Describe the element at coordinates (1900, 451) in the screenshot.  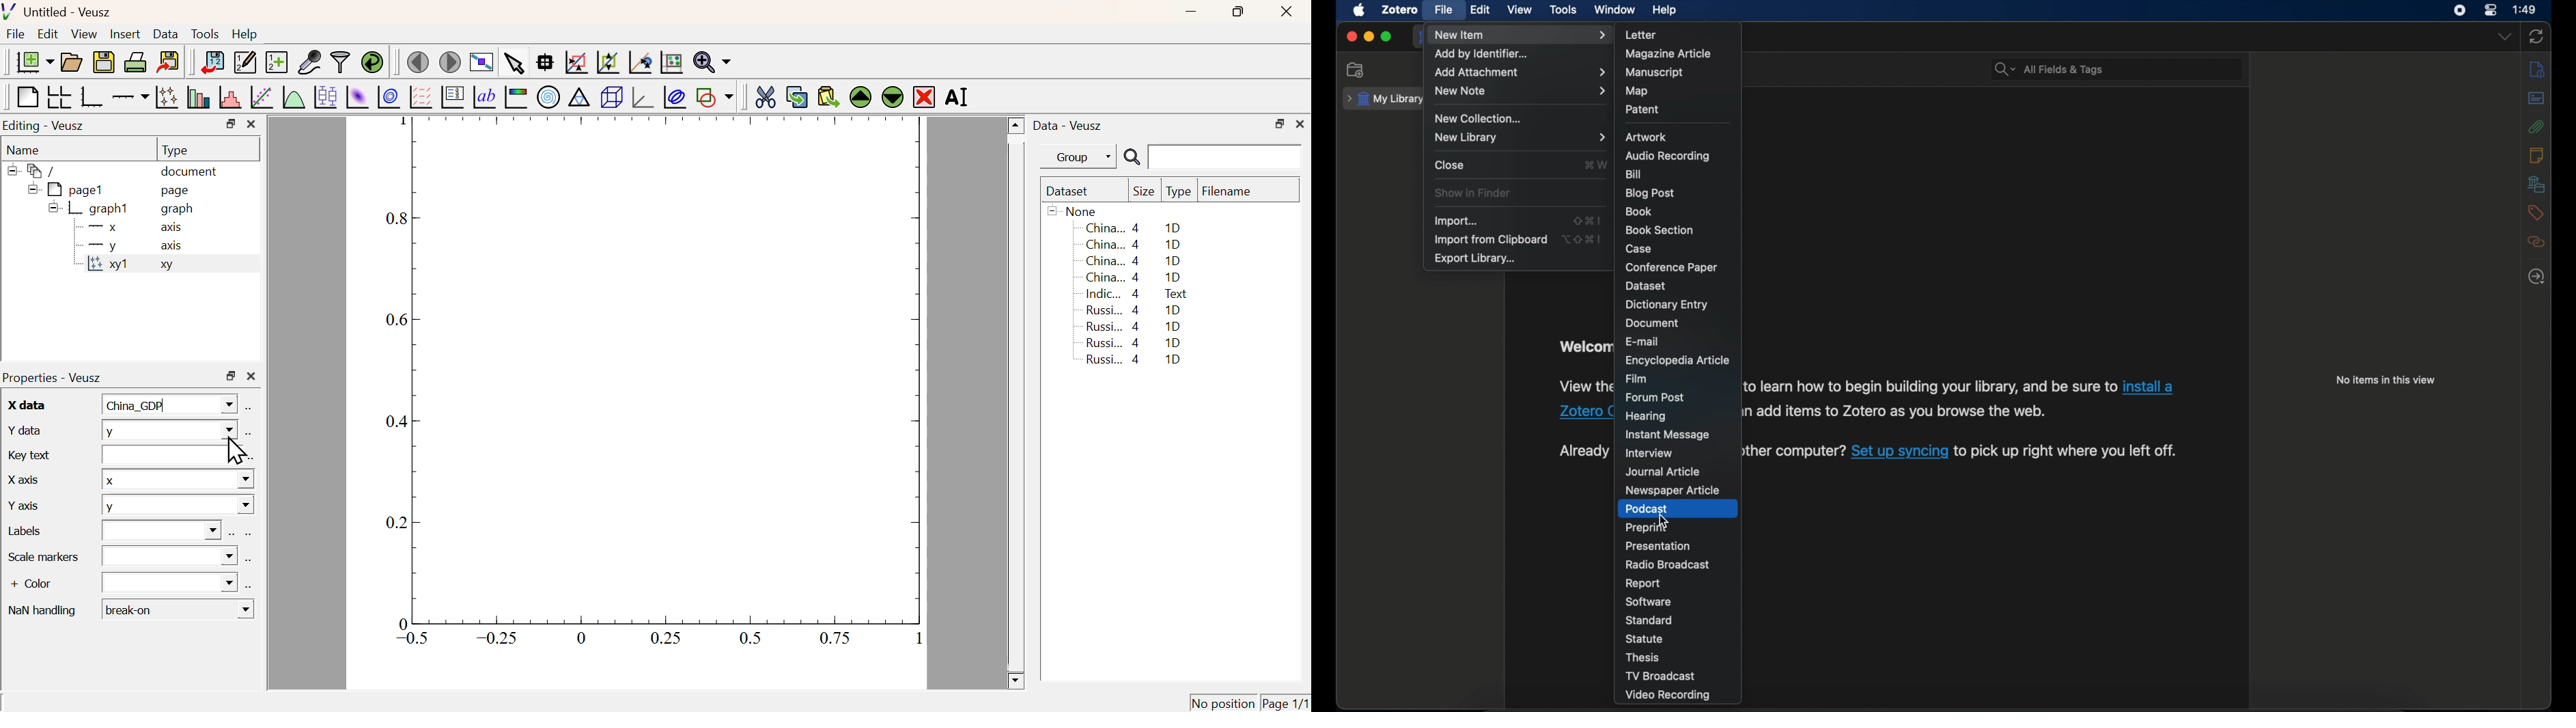
I see `Set up syncing` at that location.